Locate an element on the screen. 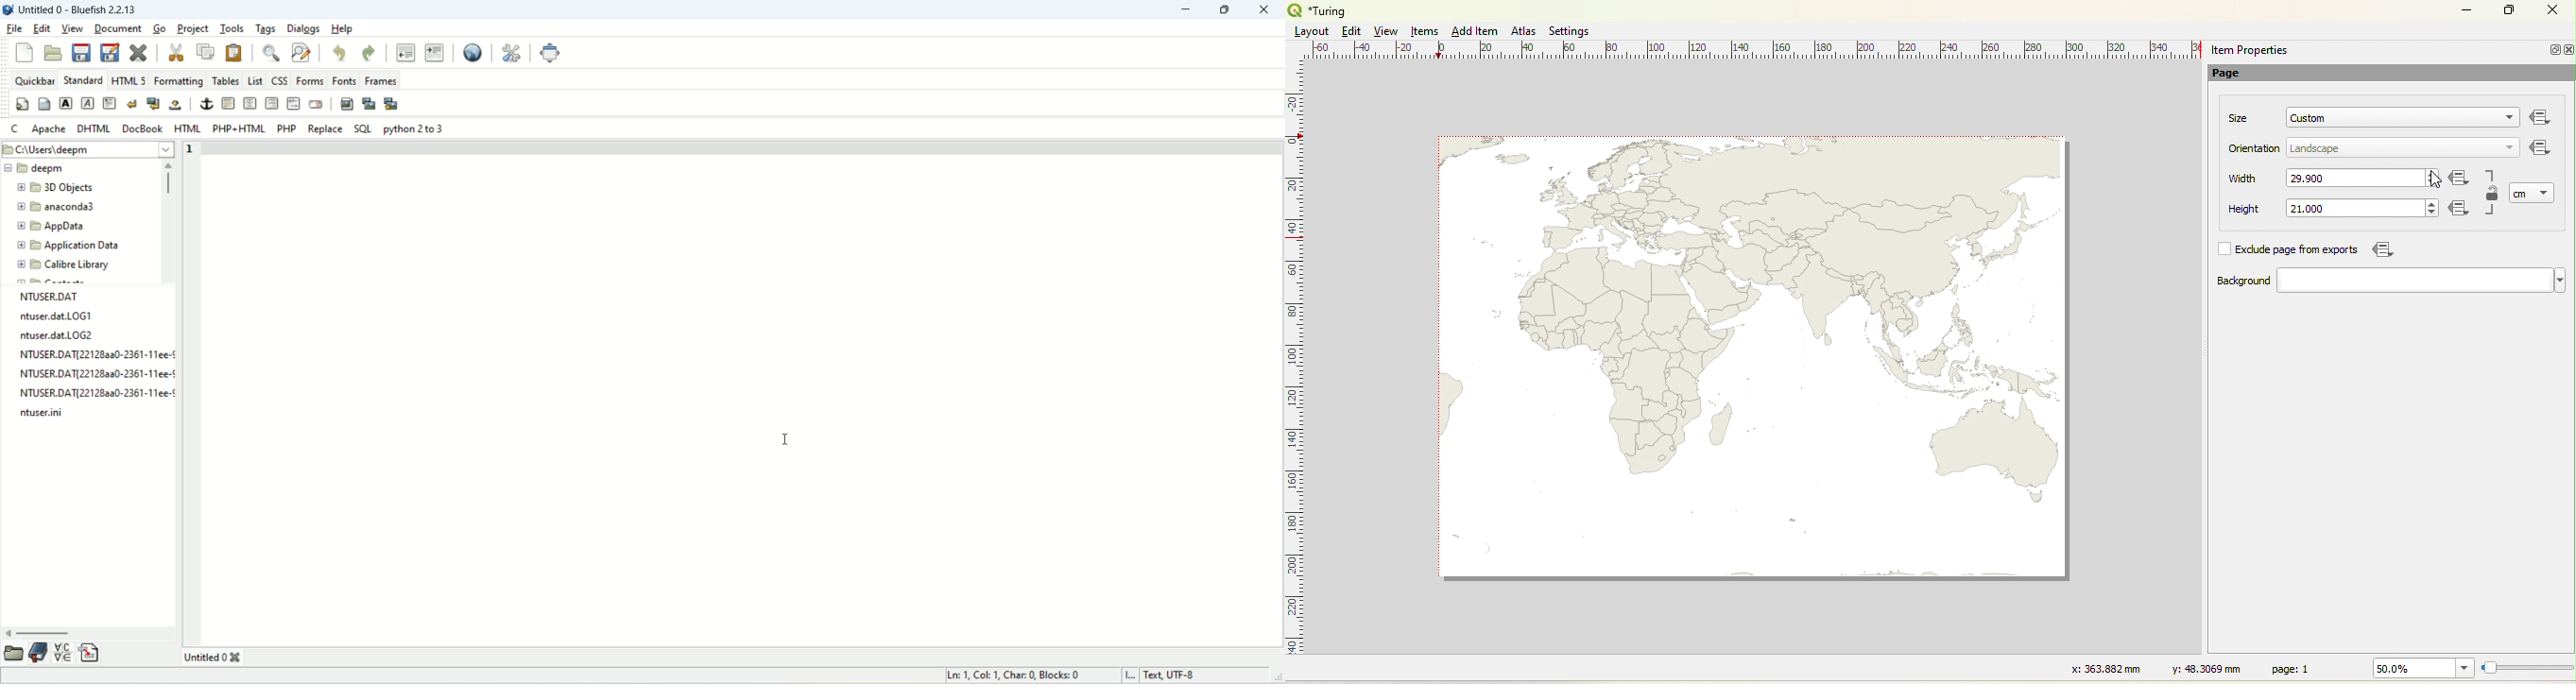 The width and height of the screenshot is (2576, 700). go is located at coordinates (158, 29).